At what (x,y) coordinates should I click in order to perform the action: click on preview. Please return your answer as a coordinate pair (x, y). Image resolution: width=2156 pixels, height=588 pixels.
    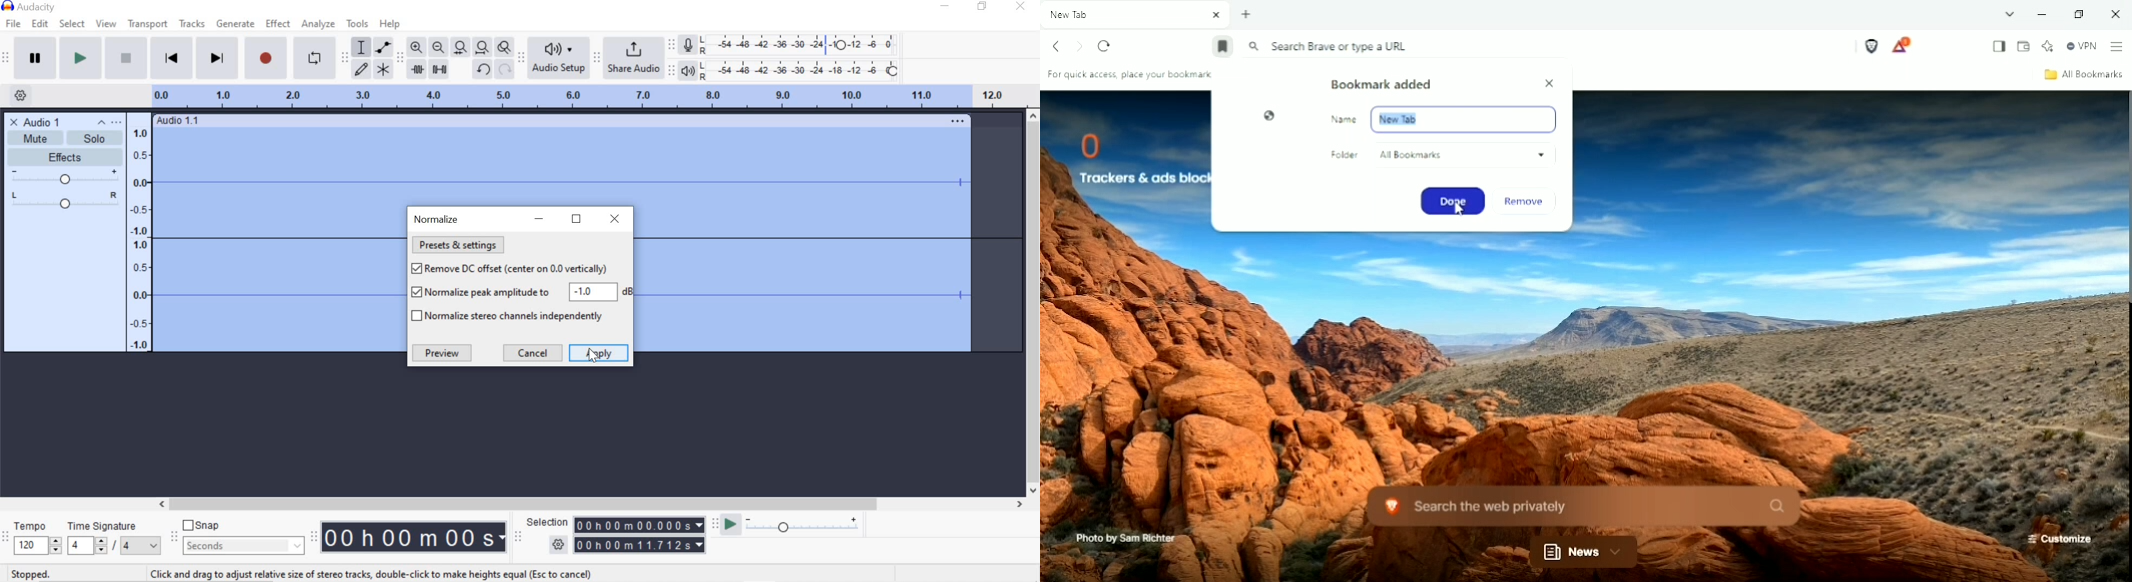
    Looking at the image, I should click on (445, 353).